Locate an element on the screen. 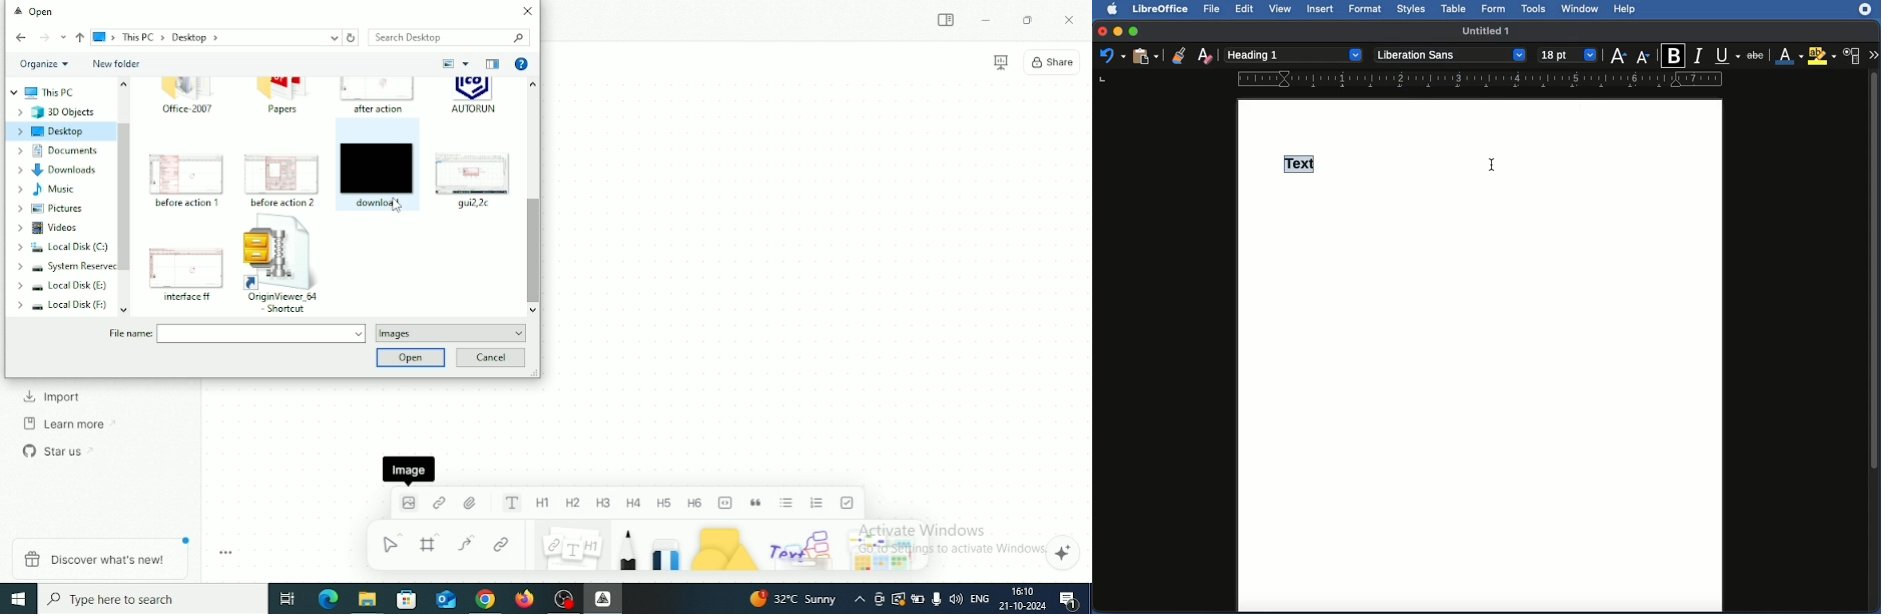  12 point is located at coordinates (1571, 55).